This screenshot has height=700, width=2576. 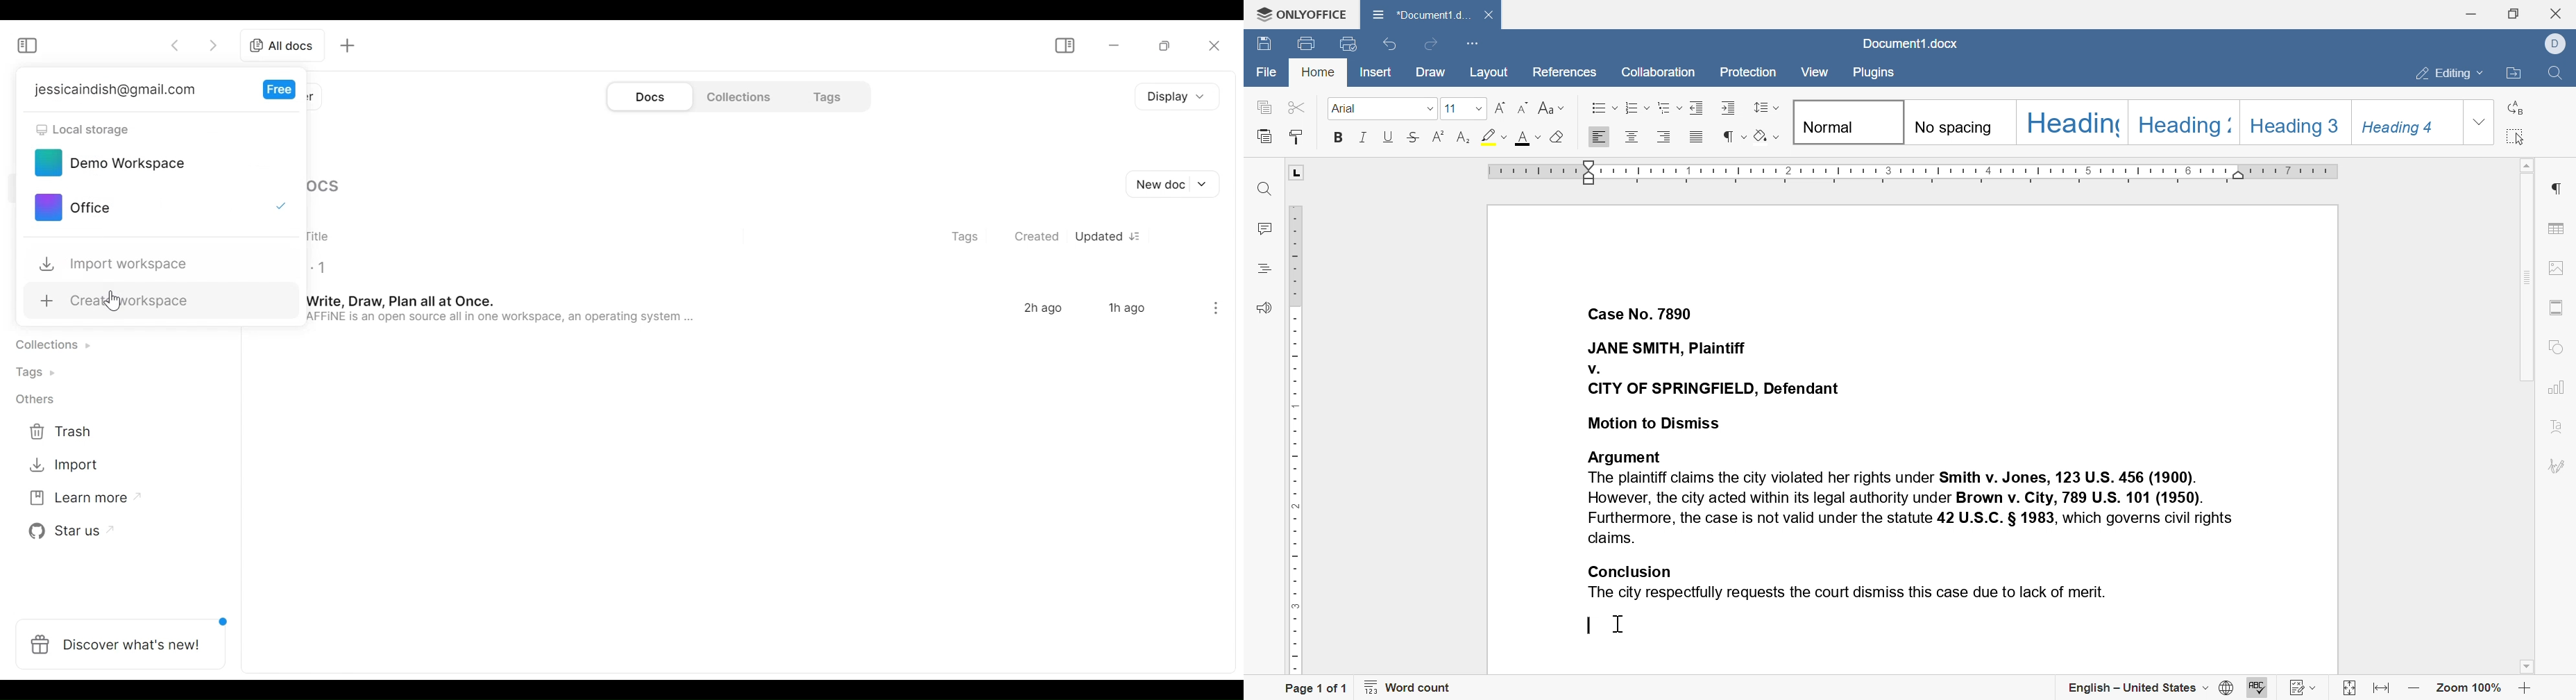 I want to click on collaboration, so click(x=1659, y=75).